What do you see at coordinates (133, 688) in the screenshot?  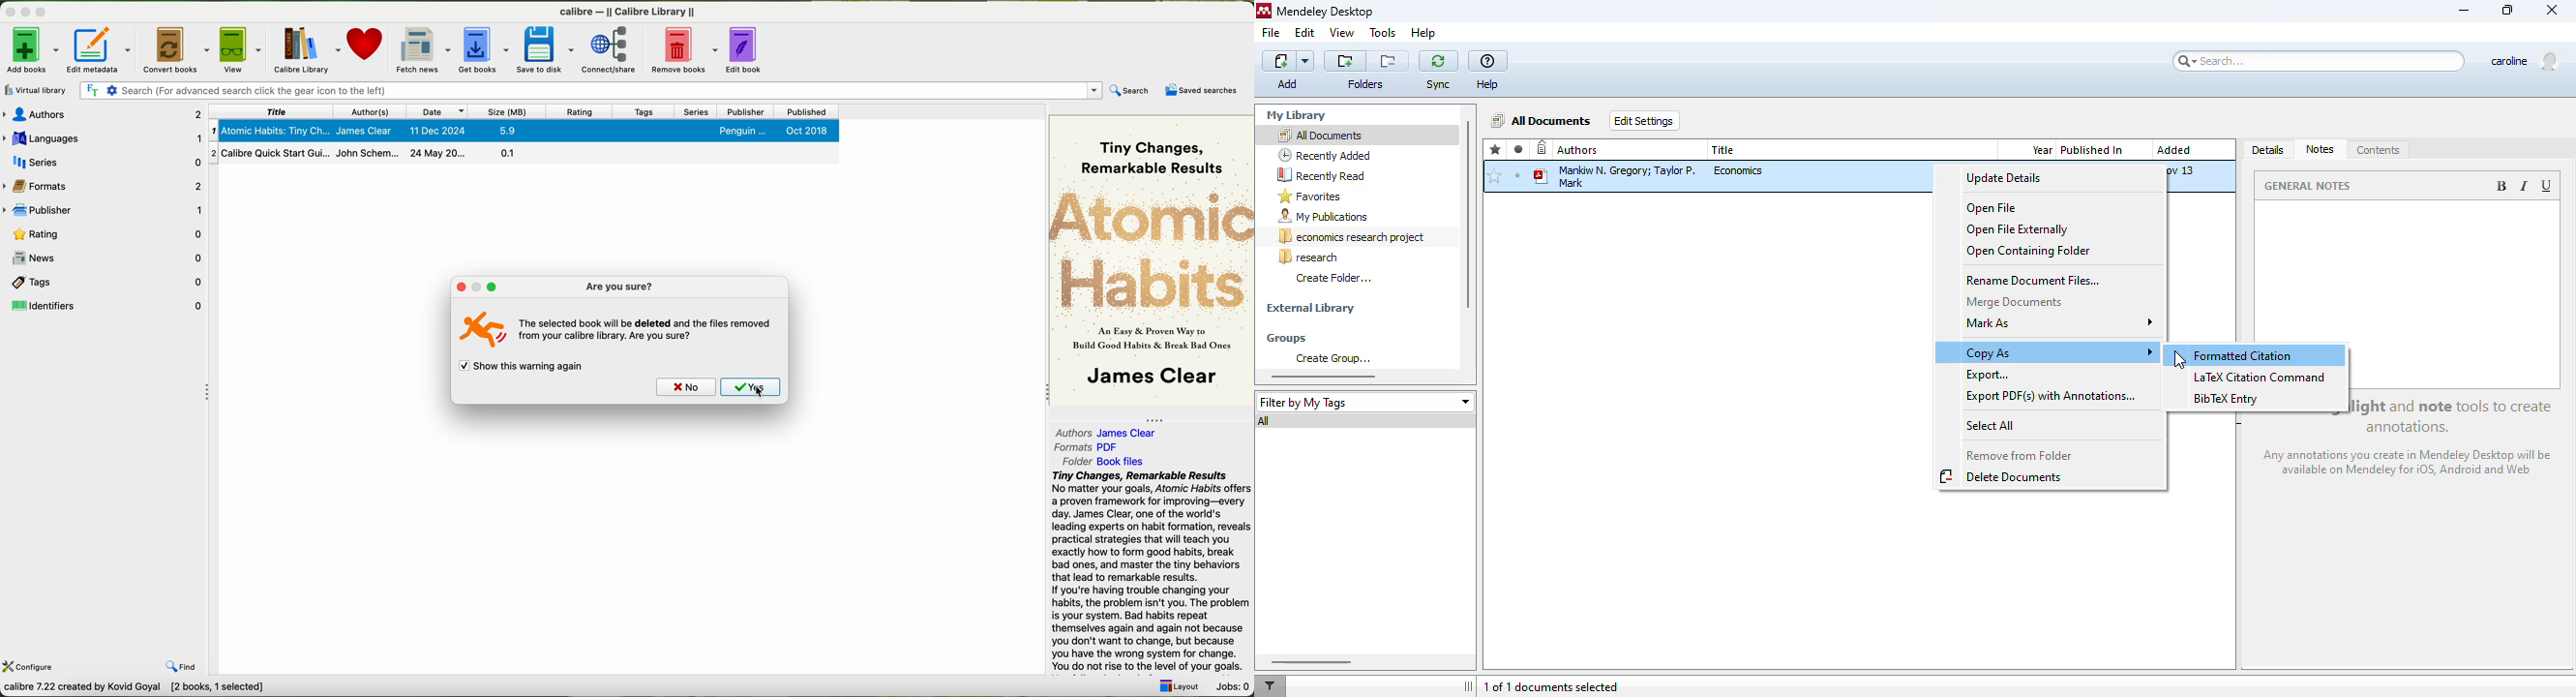 I see `calibre by David Goyal` at bounding box center [133, 688].